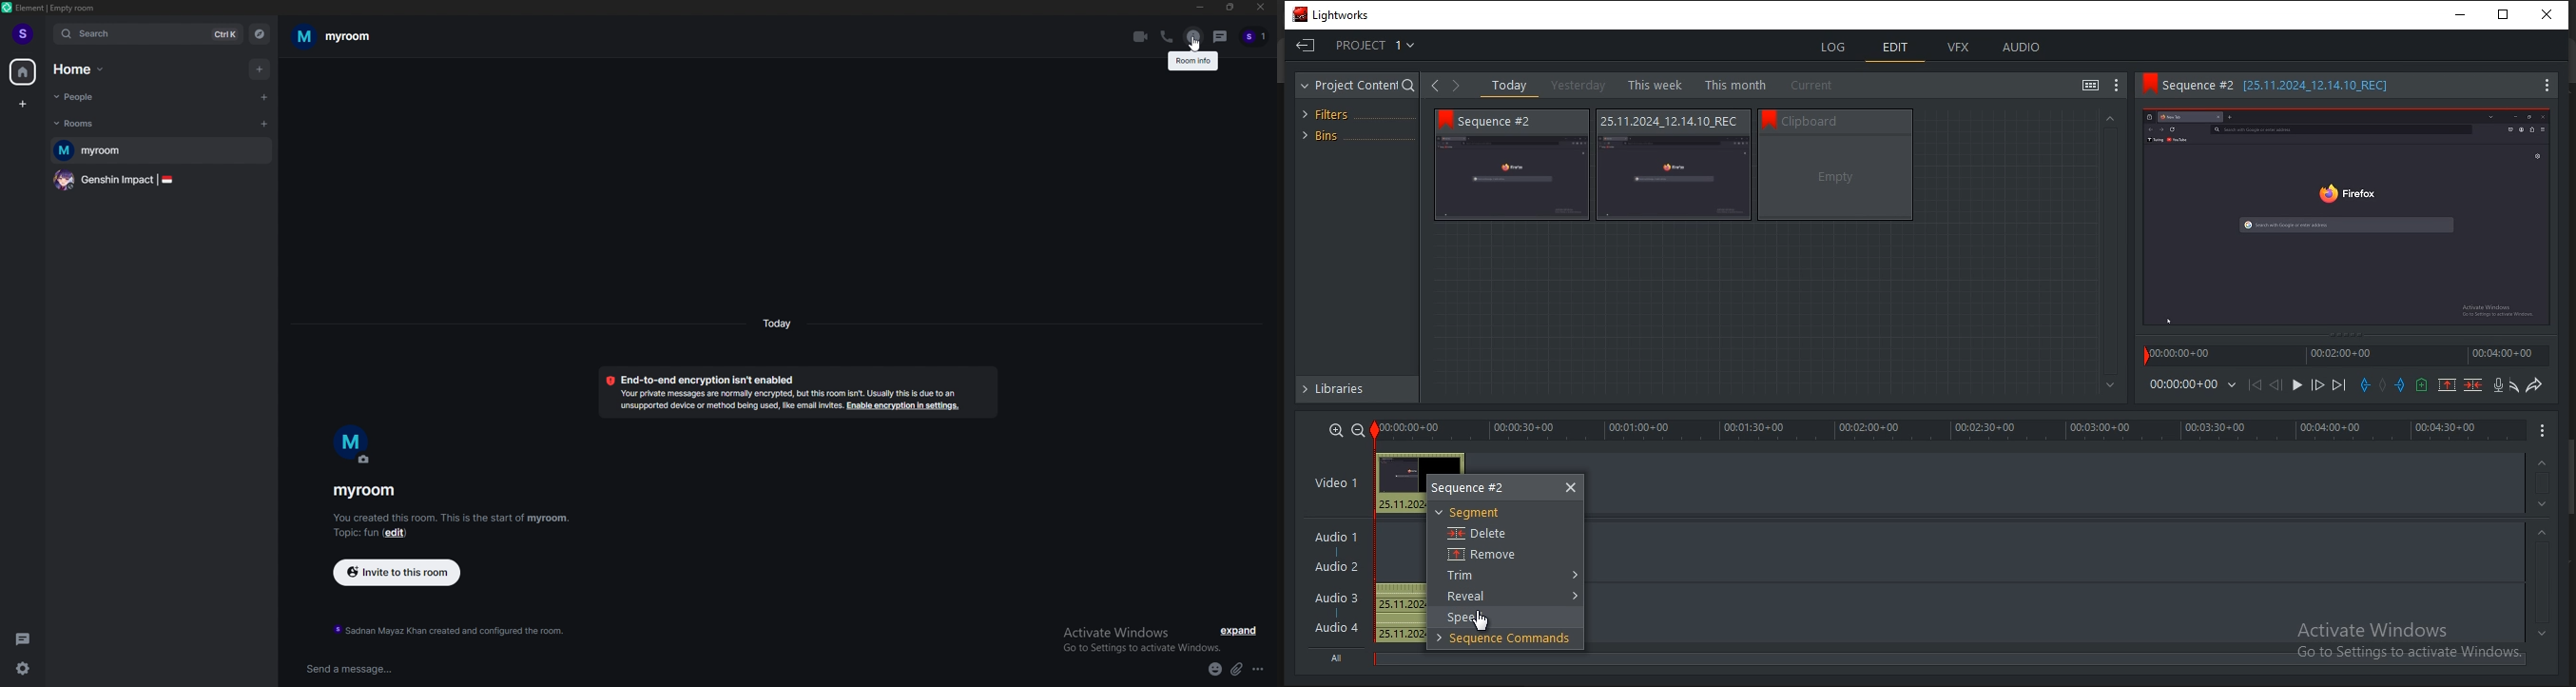 The image size is (2576, 700). What do you see at coordinates (1259, 668) in the screenshot?
I see `more options` at bounding box center [1259, 668].